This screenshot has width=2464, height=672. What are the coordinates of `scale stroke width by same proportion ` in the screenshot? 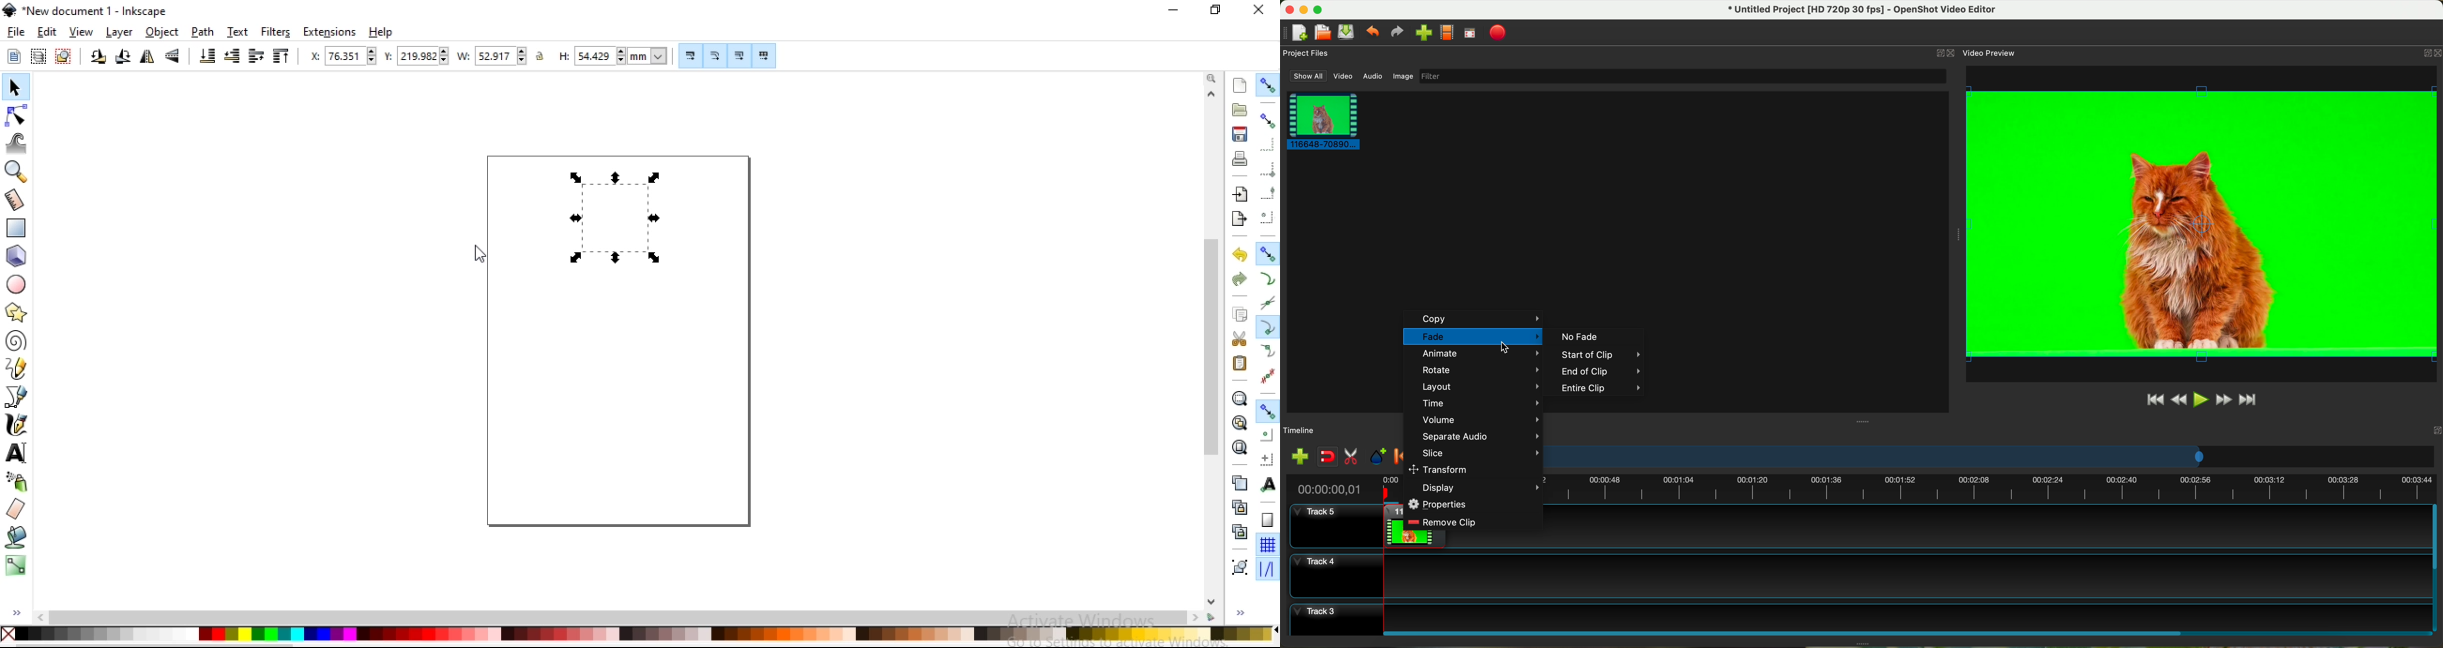 It's located at (690, 56).